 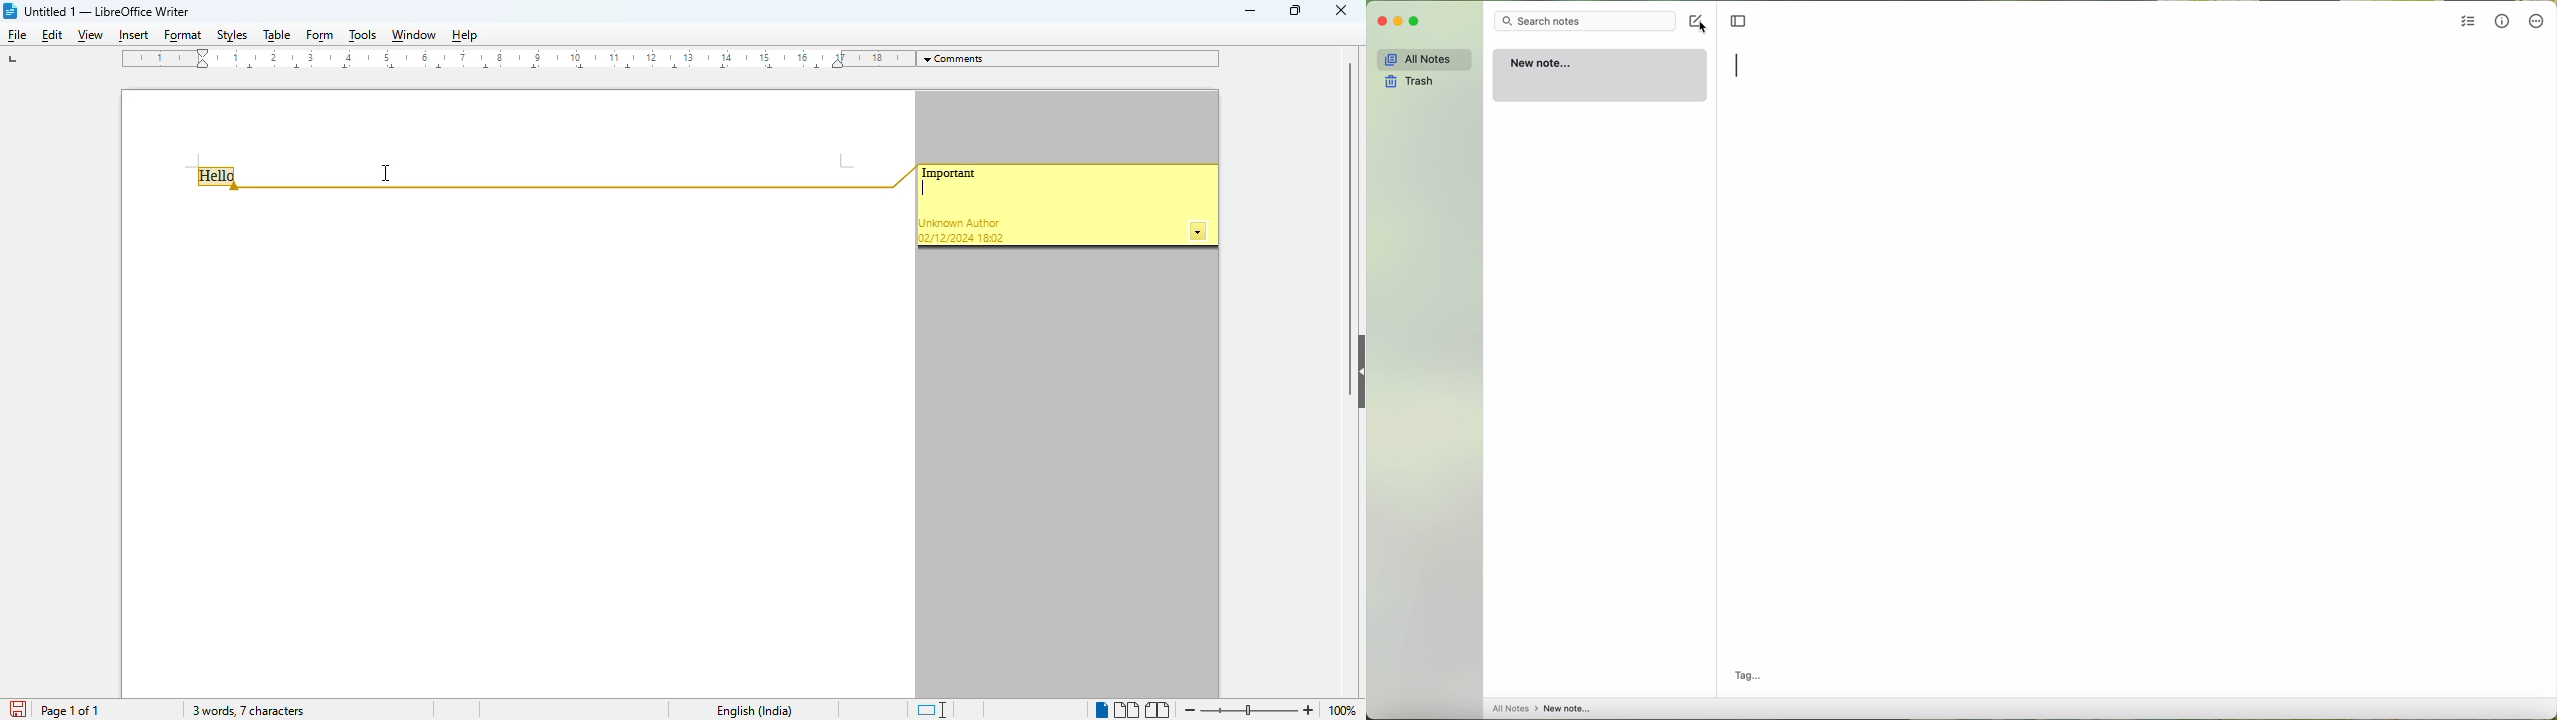 What do you see at coordinates (1398, 22) in the screenshot?
I see `minimize Simplenote` at bounding box center [1398, 22].